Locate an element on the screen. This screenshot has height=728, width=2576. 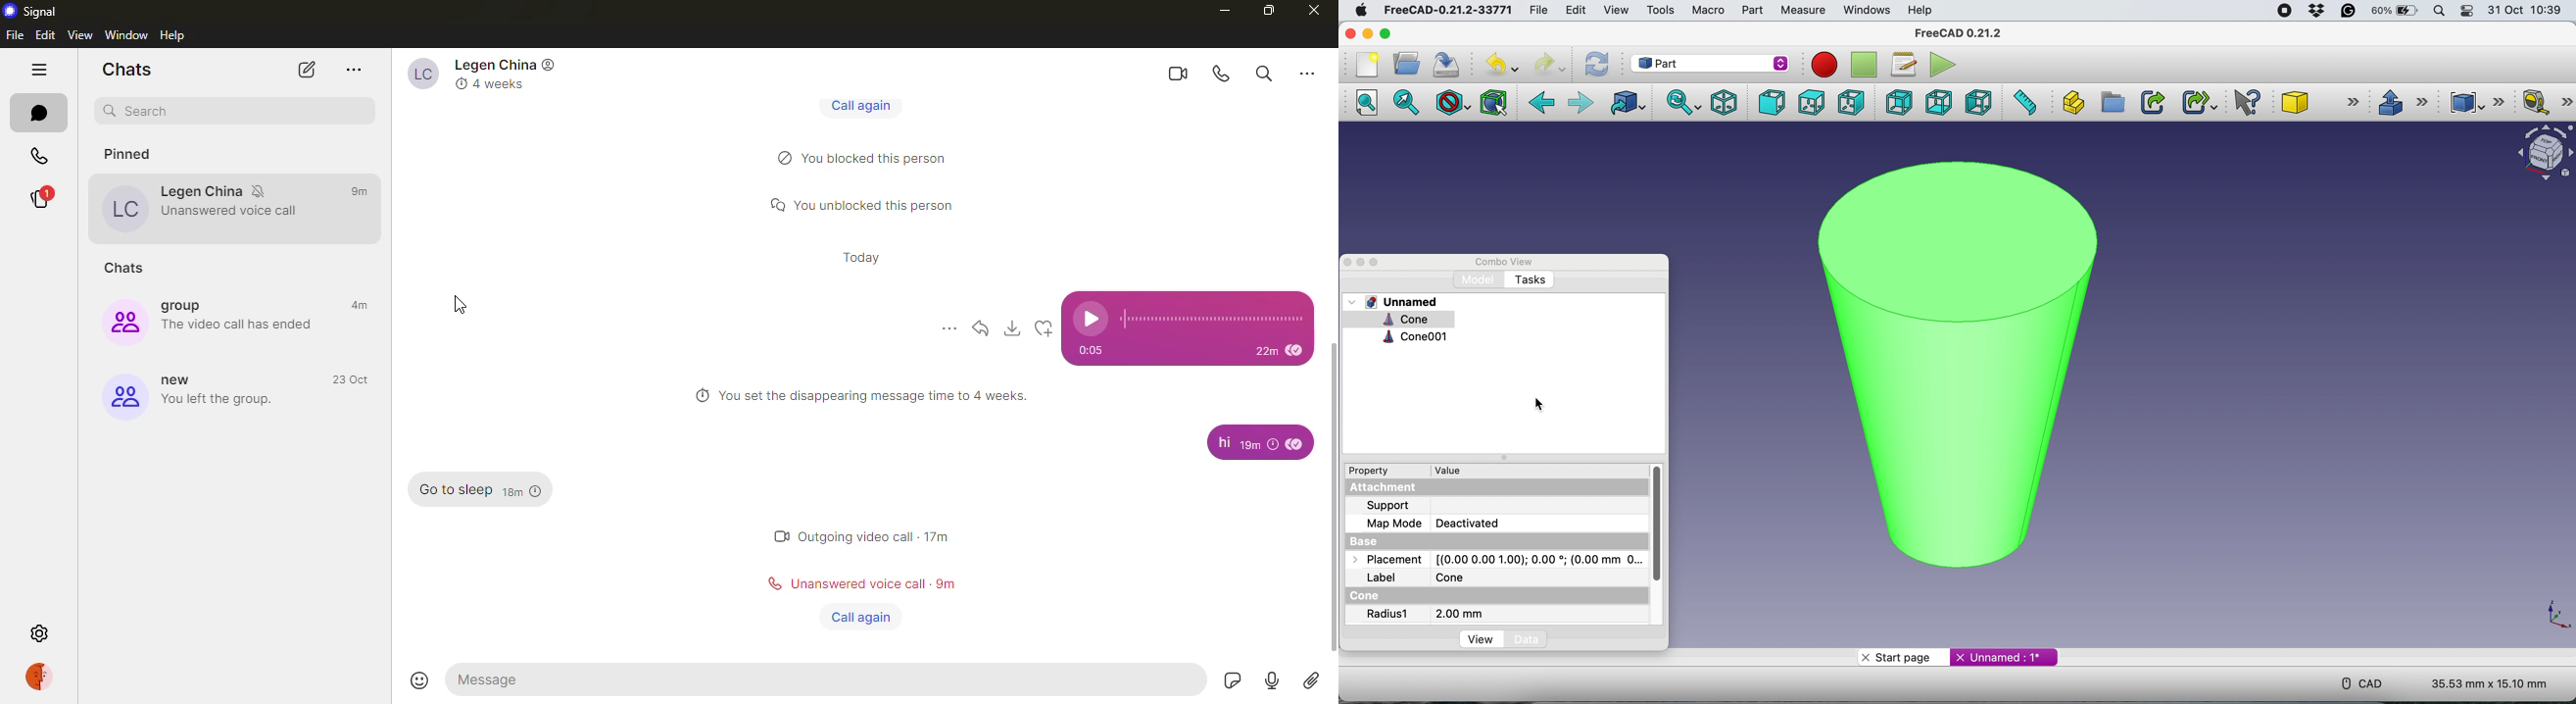
call again is located at coordinates (860, 616).